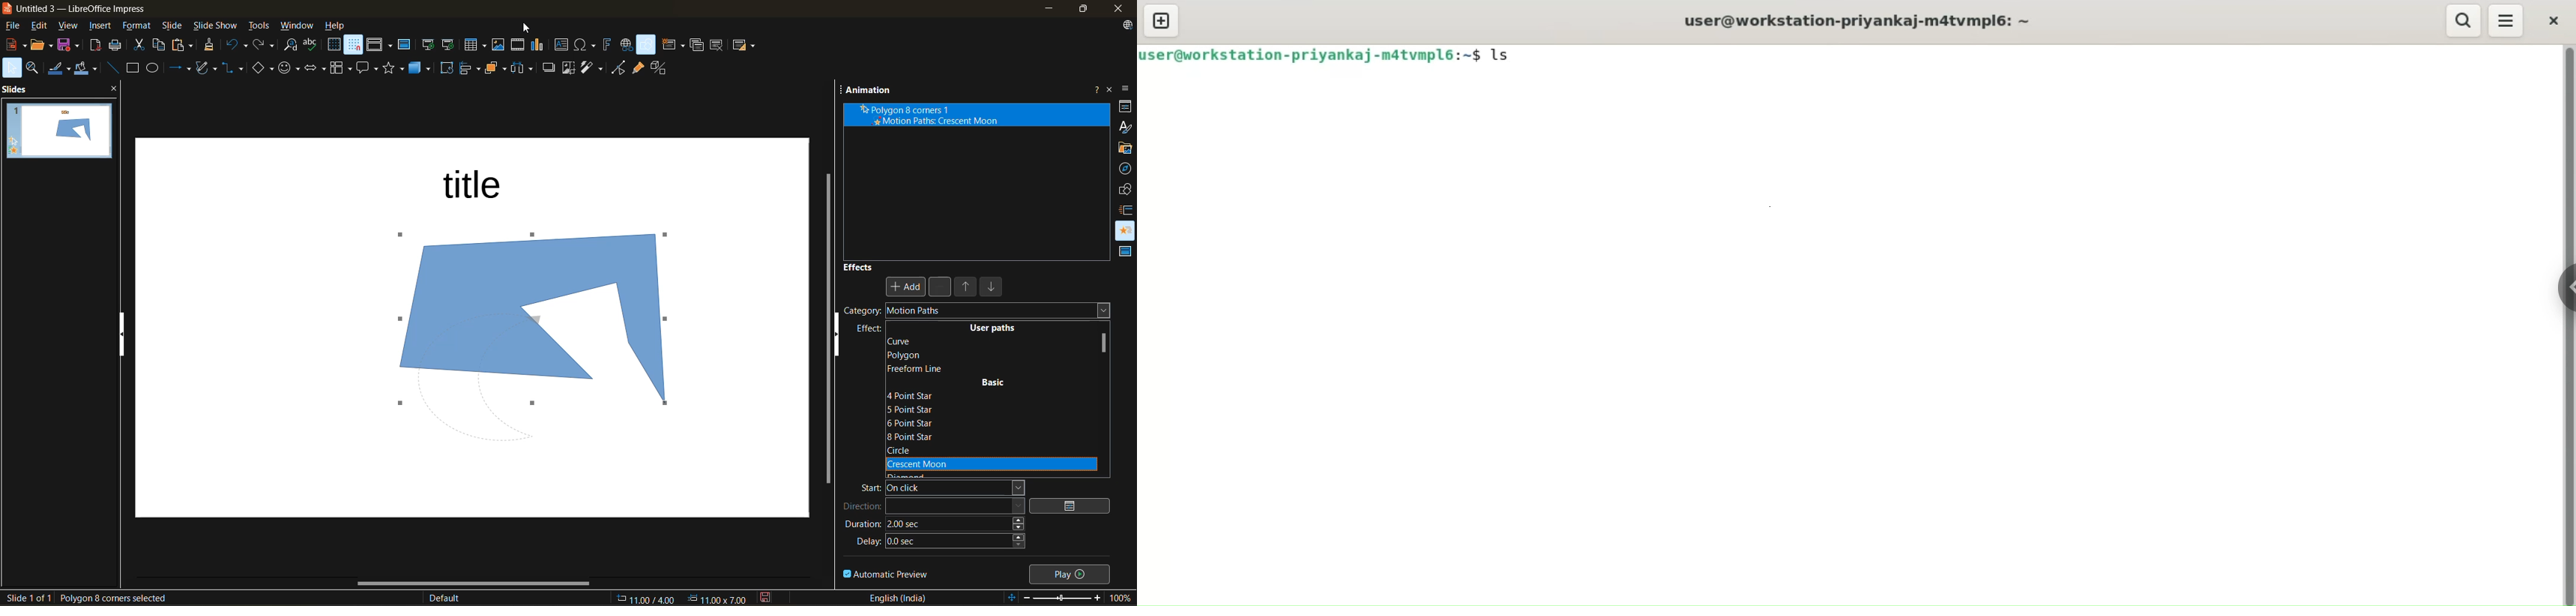 The image size is (2576, 616). What do you see at coordinates (994, 384) in the screenshot?
I see `basic` at bounding box center [994, 384].